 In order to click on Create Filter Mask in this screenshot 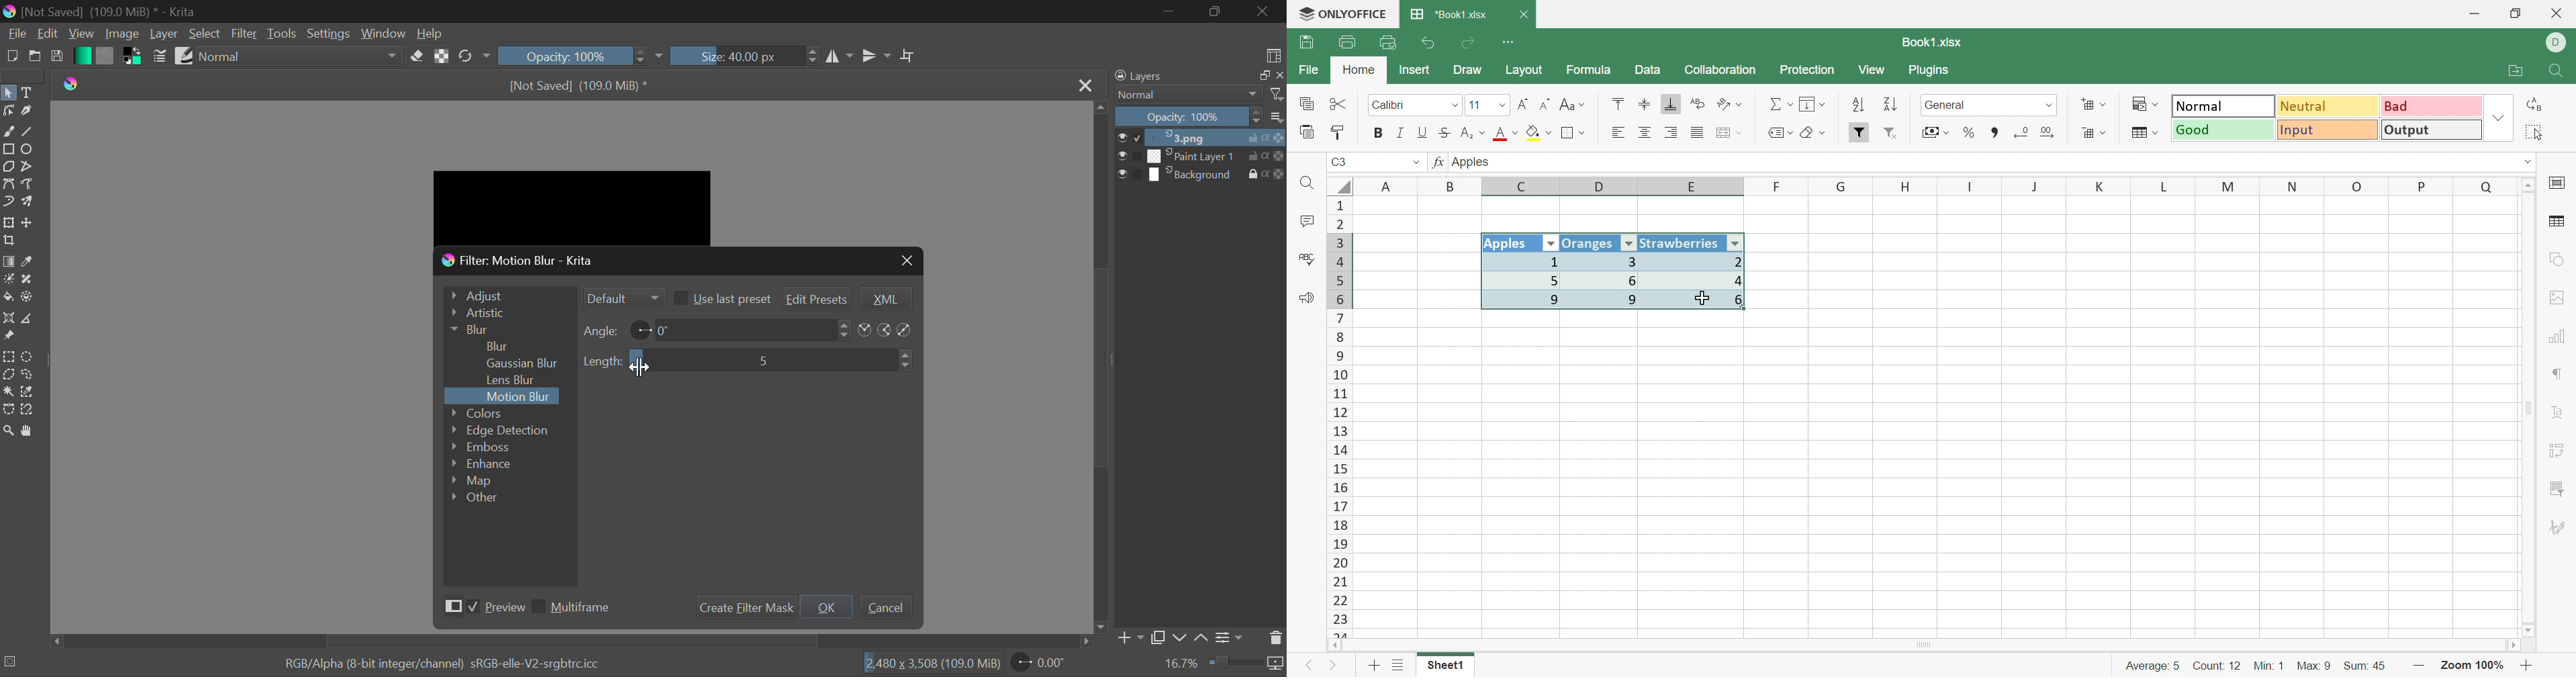, I will do `click(743, 607)`.